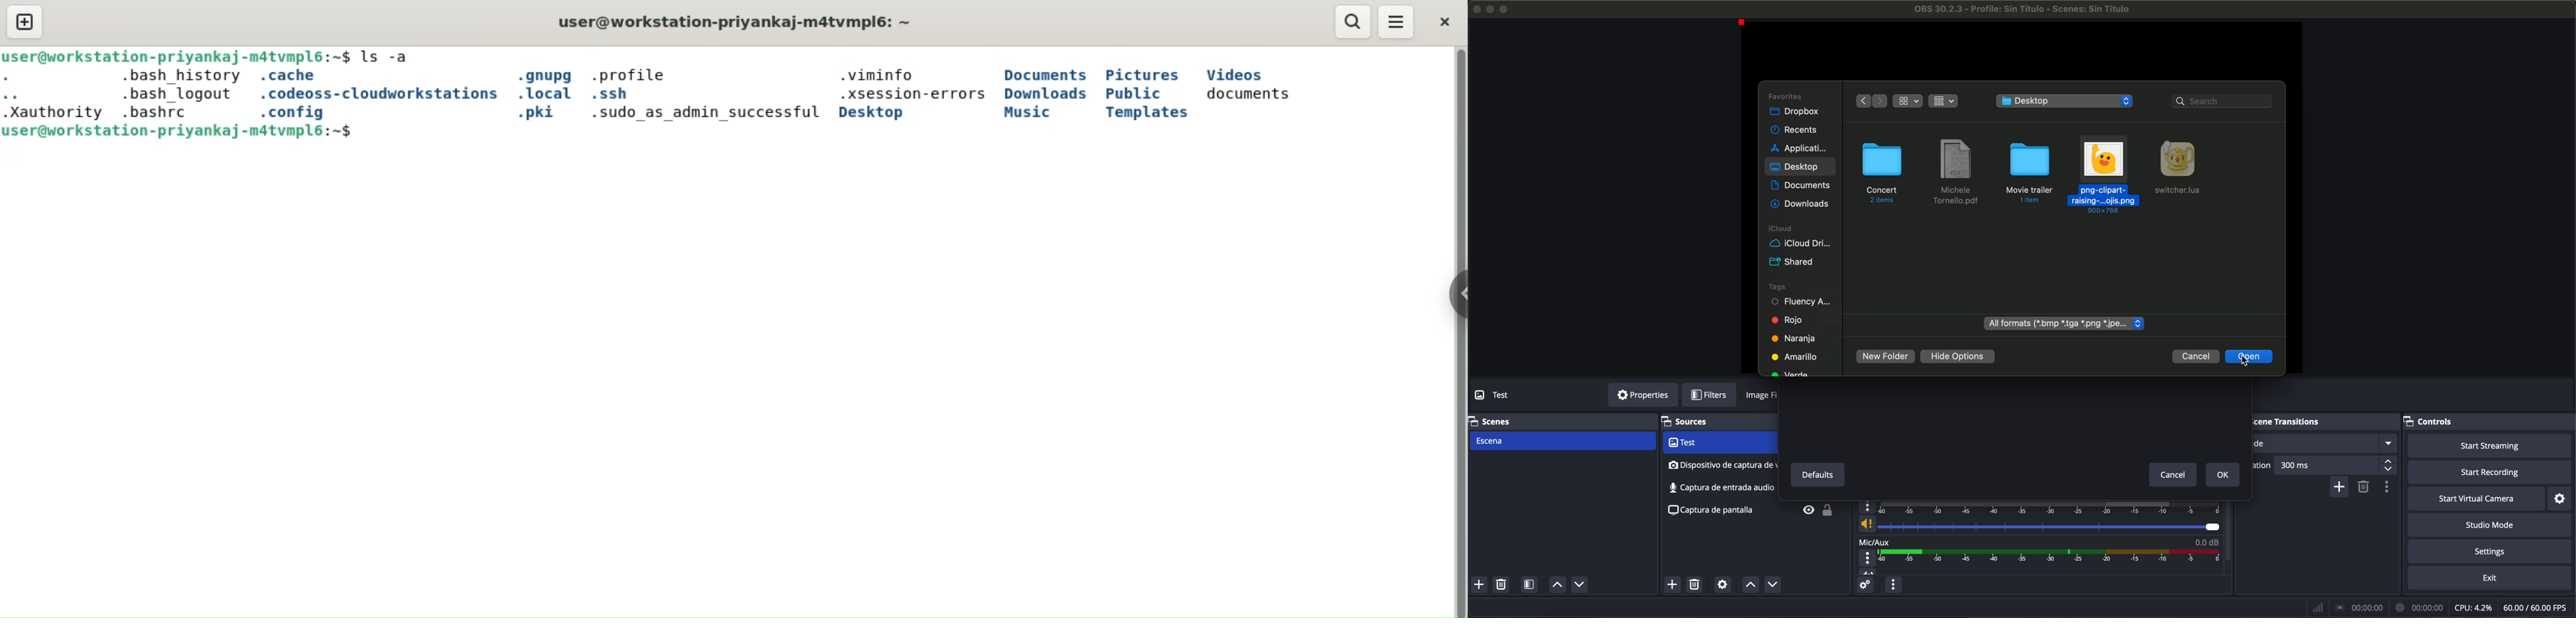 The width and height of the screenshot is (2576, 644). What do you see at coordinates (1475, 8) in the screenshot?
I see `close program` at bounding box center [1475, 8].